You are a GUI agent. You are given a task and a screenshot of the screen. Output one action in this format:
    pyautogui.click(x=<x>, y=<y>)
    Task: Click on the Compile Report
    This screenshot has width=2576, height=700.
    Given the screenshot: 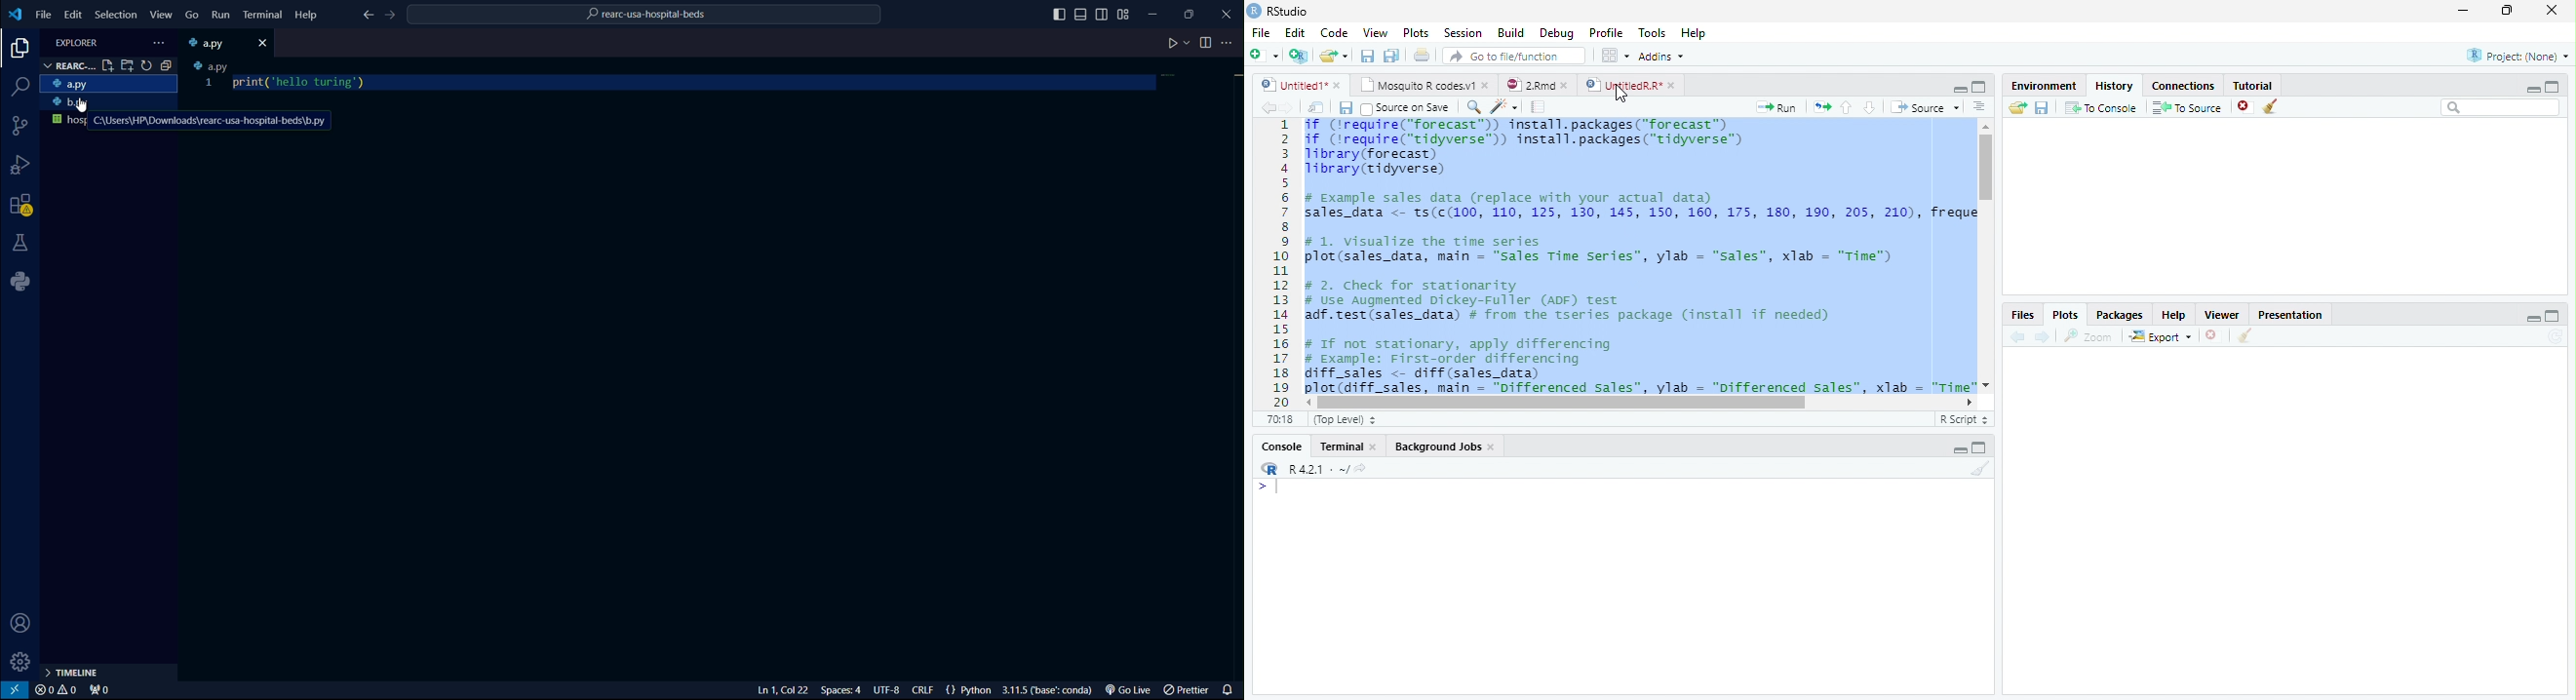 What is the action you would take?
    pyautogui.click(x=1540, y=106)
    